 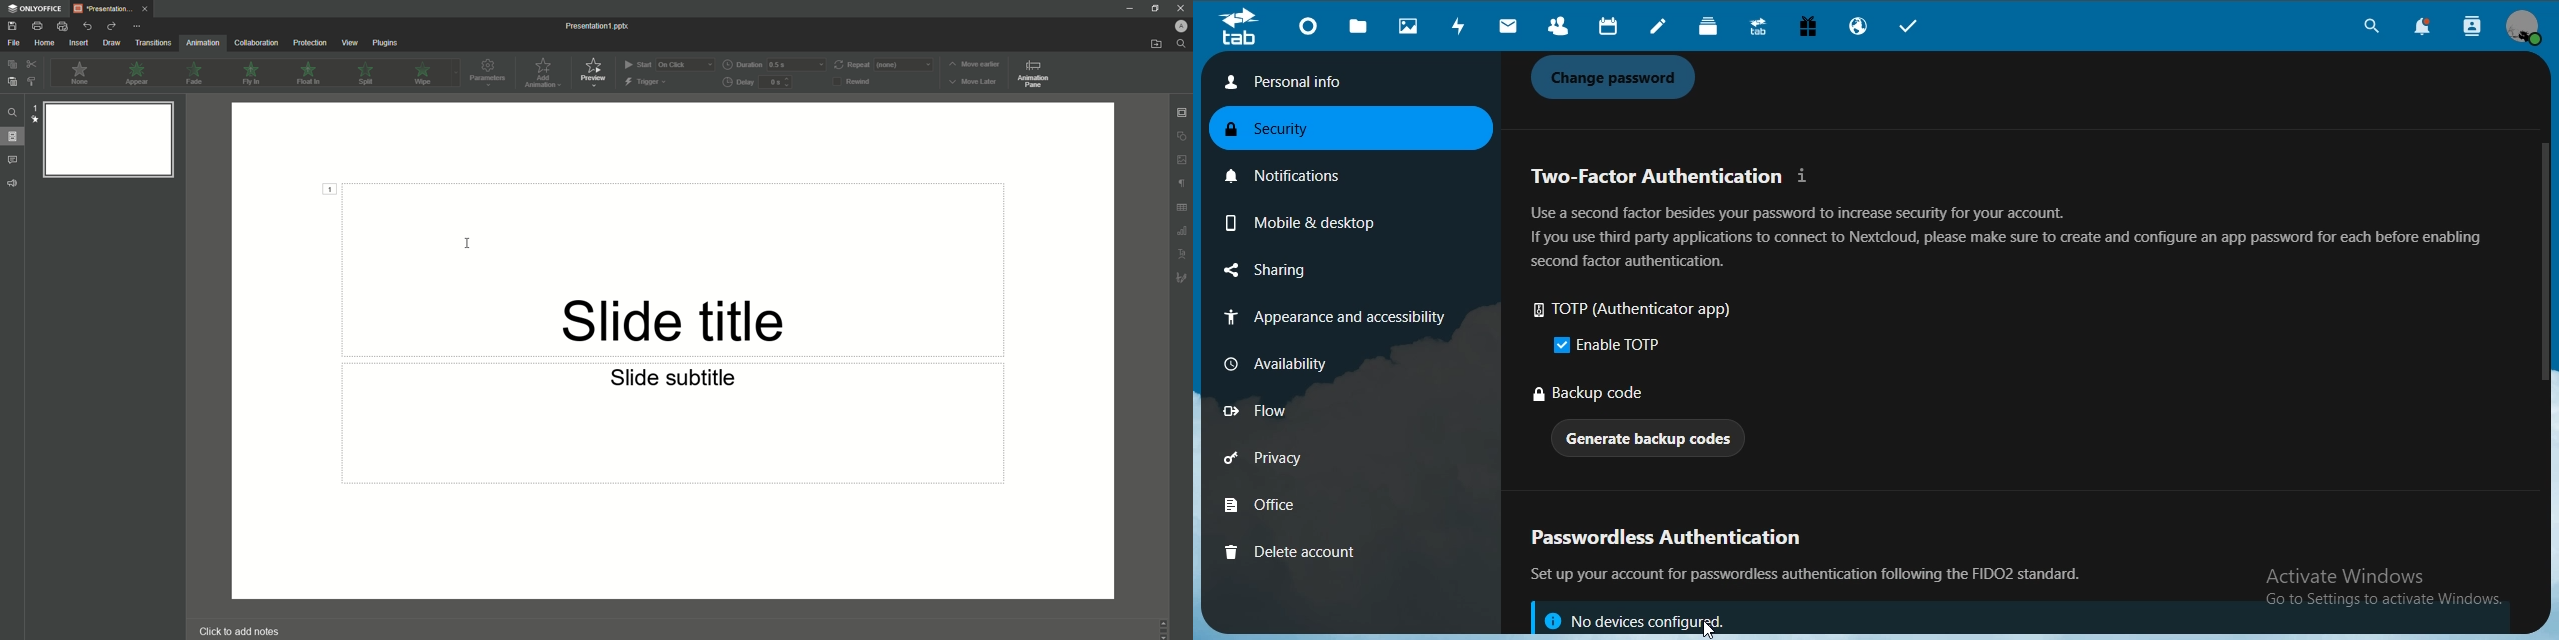 What do you see at coordinates (598, 27) in the screenshot?
I see `Presentation 1` at bounding box center [598, 27].